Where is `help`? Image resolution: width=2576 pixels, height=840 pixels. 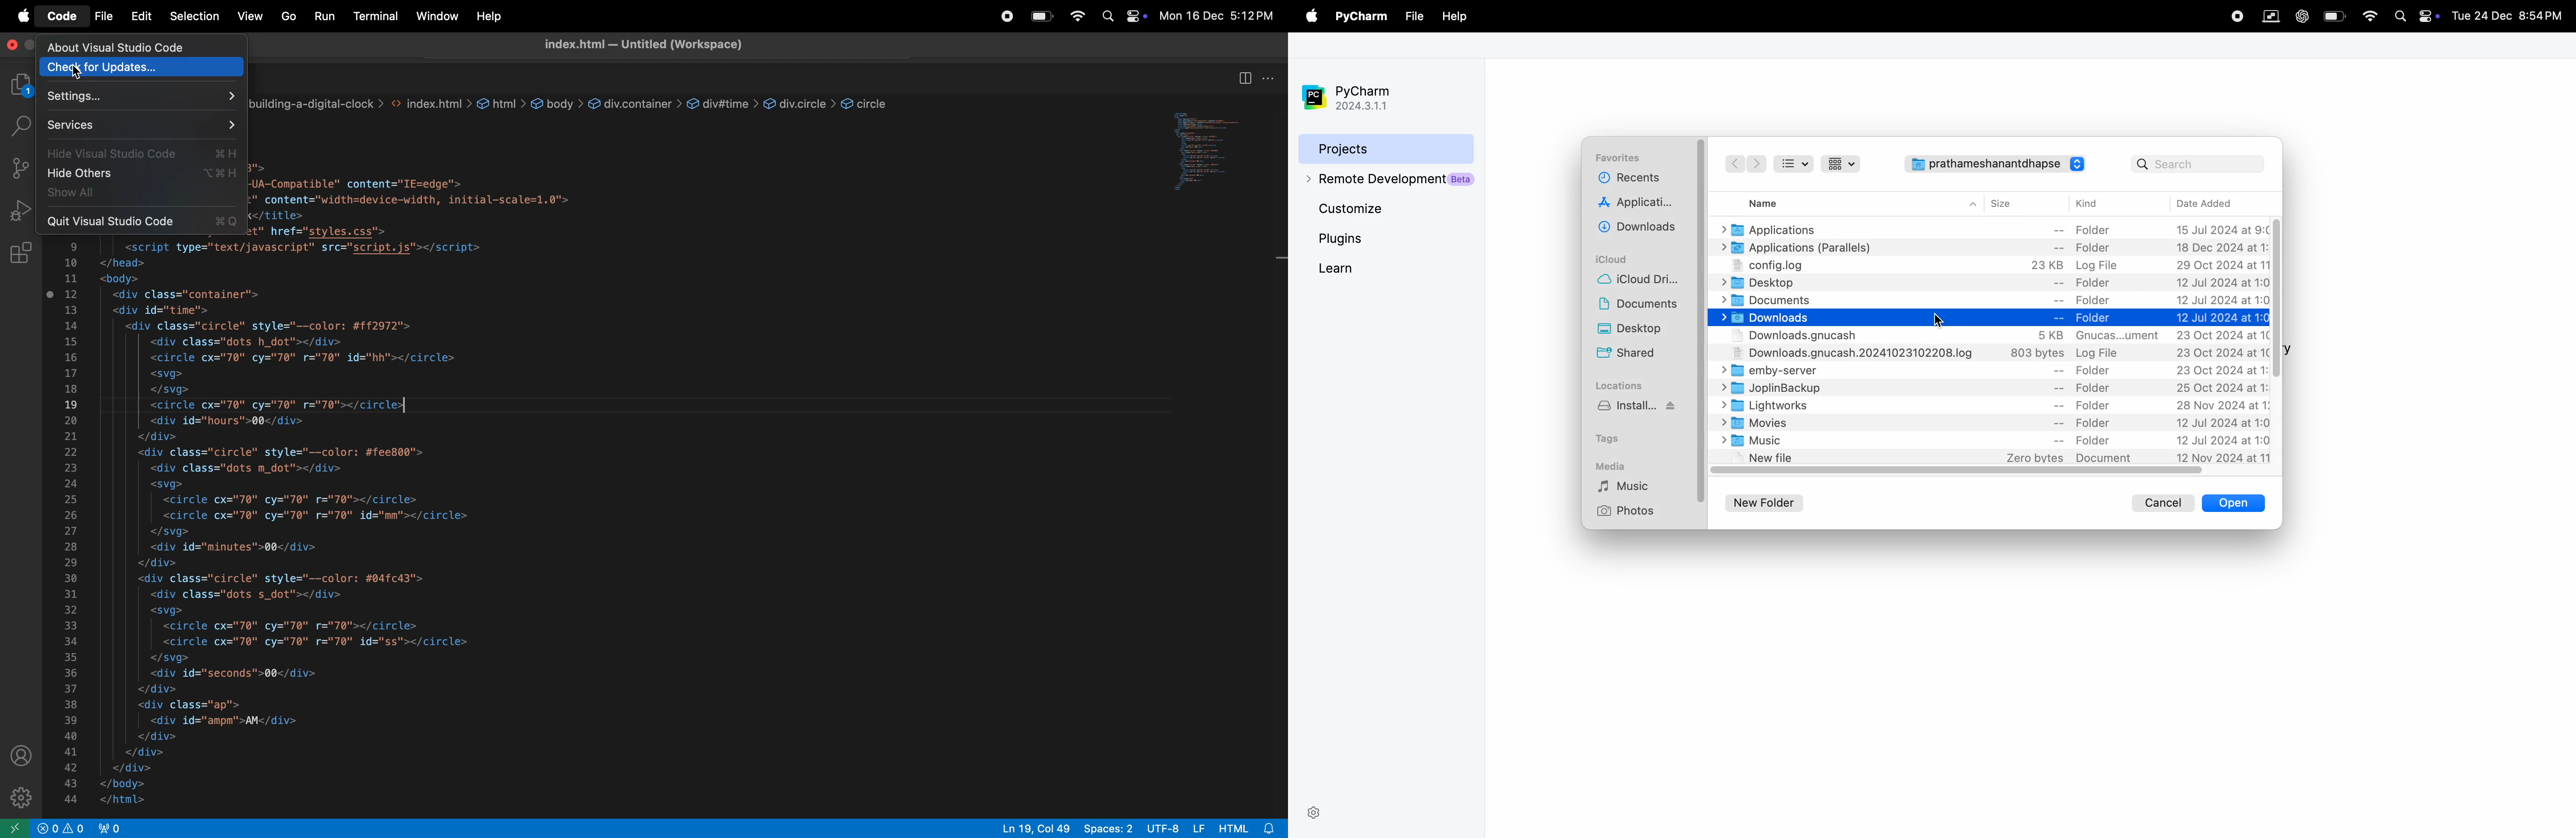
help is located at coordinates (489, 14).